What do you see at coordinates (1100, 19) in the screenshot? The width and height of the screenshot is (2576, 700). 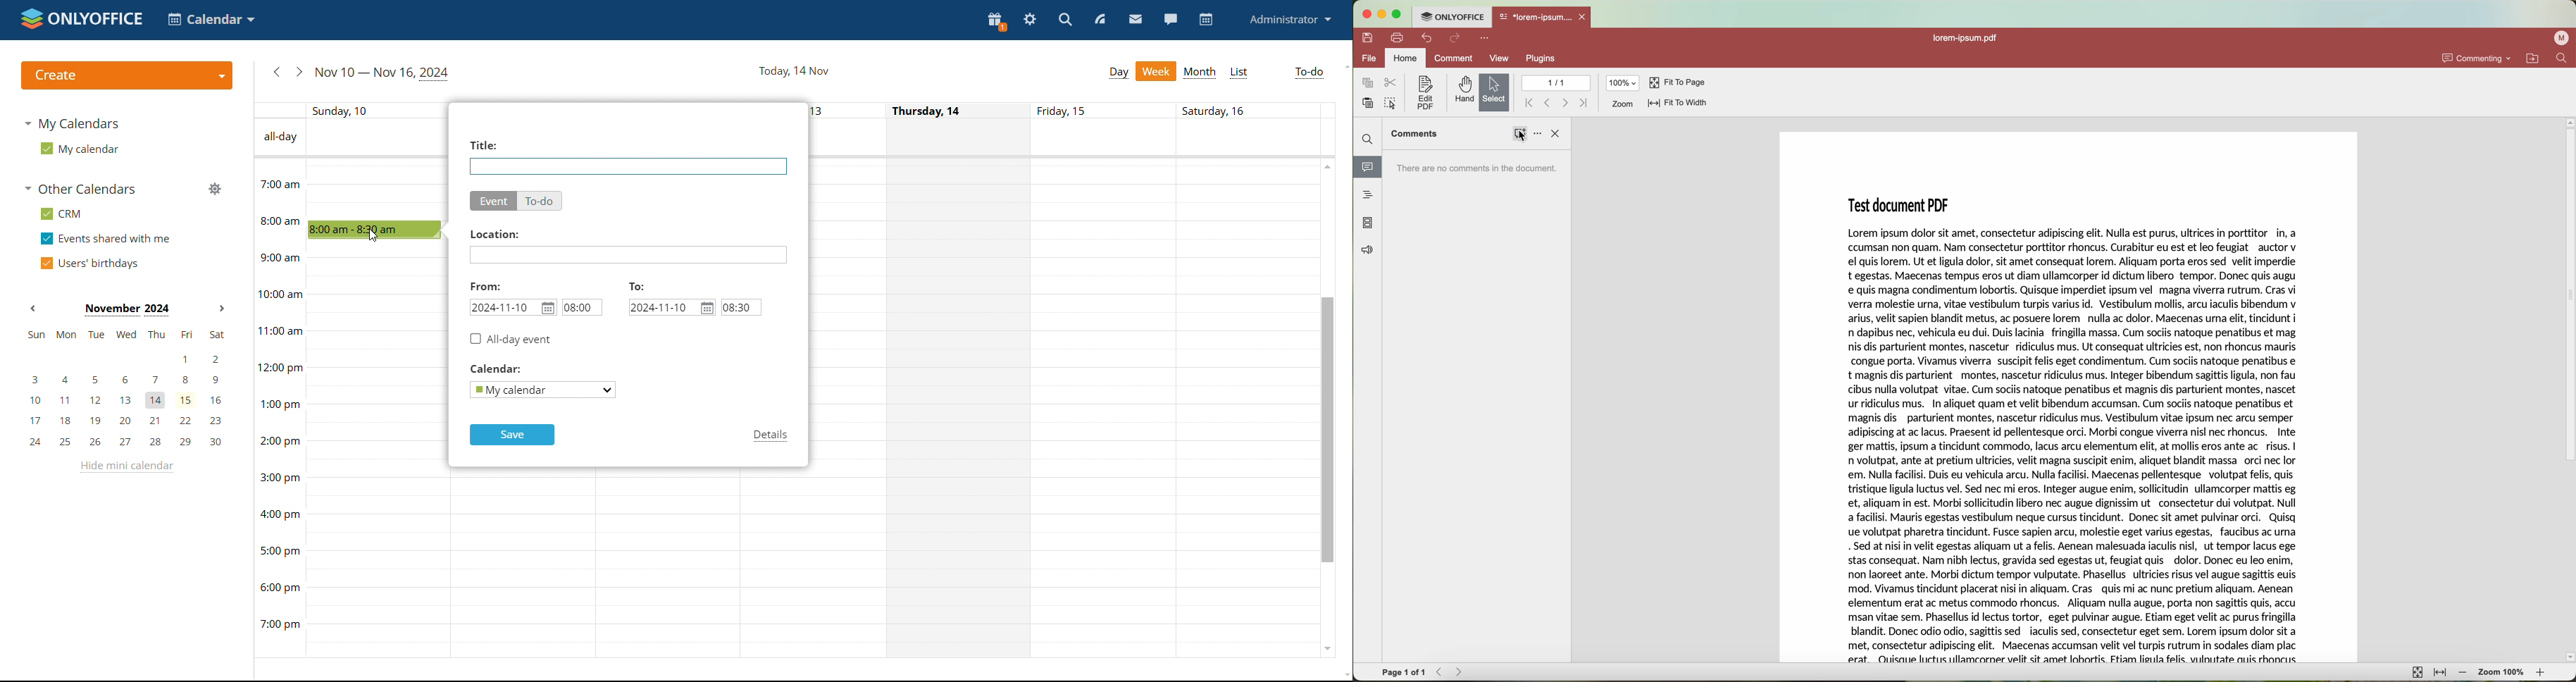 I see `feed` at bounding box center [1100, 19].